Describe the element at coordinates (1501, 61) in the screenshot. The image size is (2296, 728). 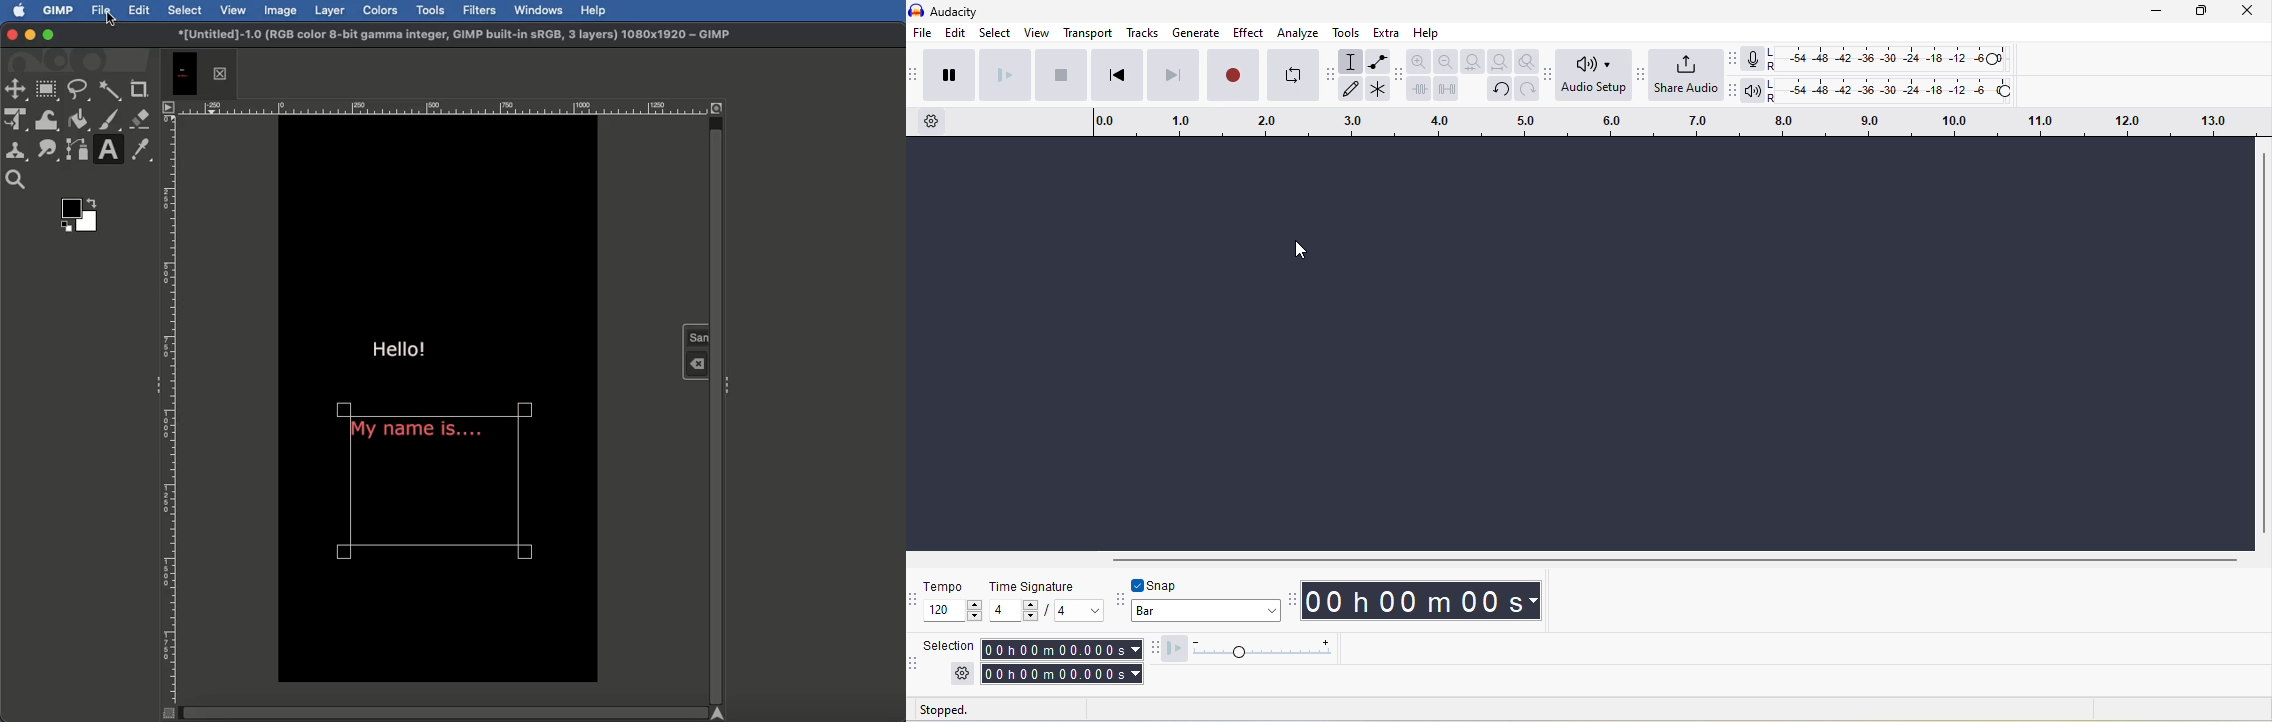
I see `fit project to width` at that location.